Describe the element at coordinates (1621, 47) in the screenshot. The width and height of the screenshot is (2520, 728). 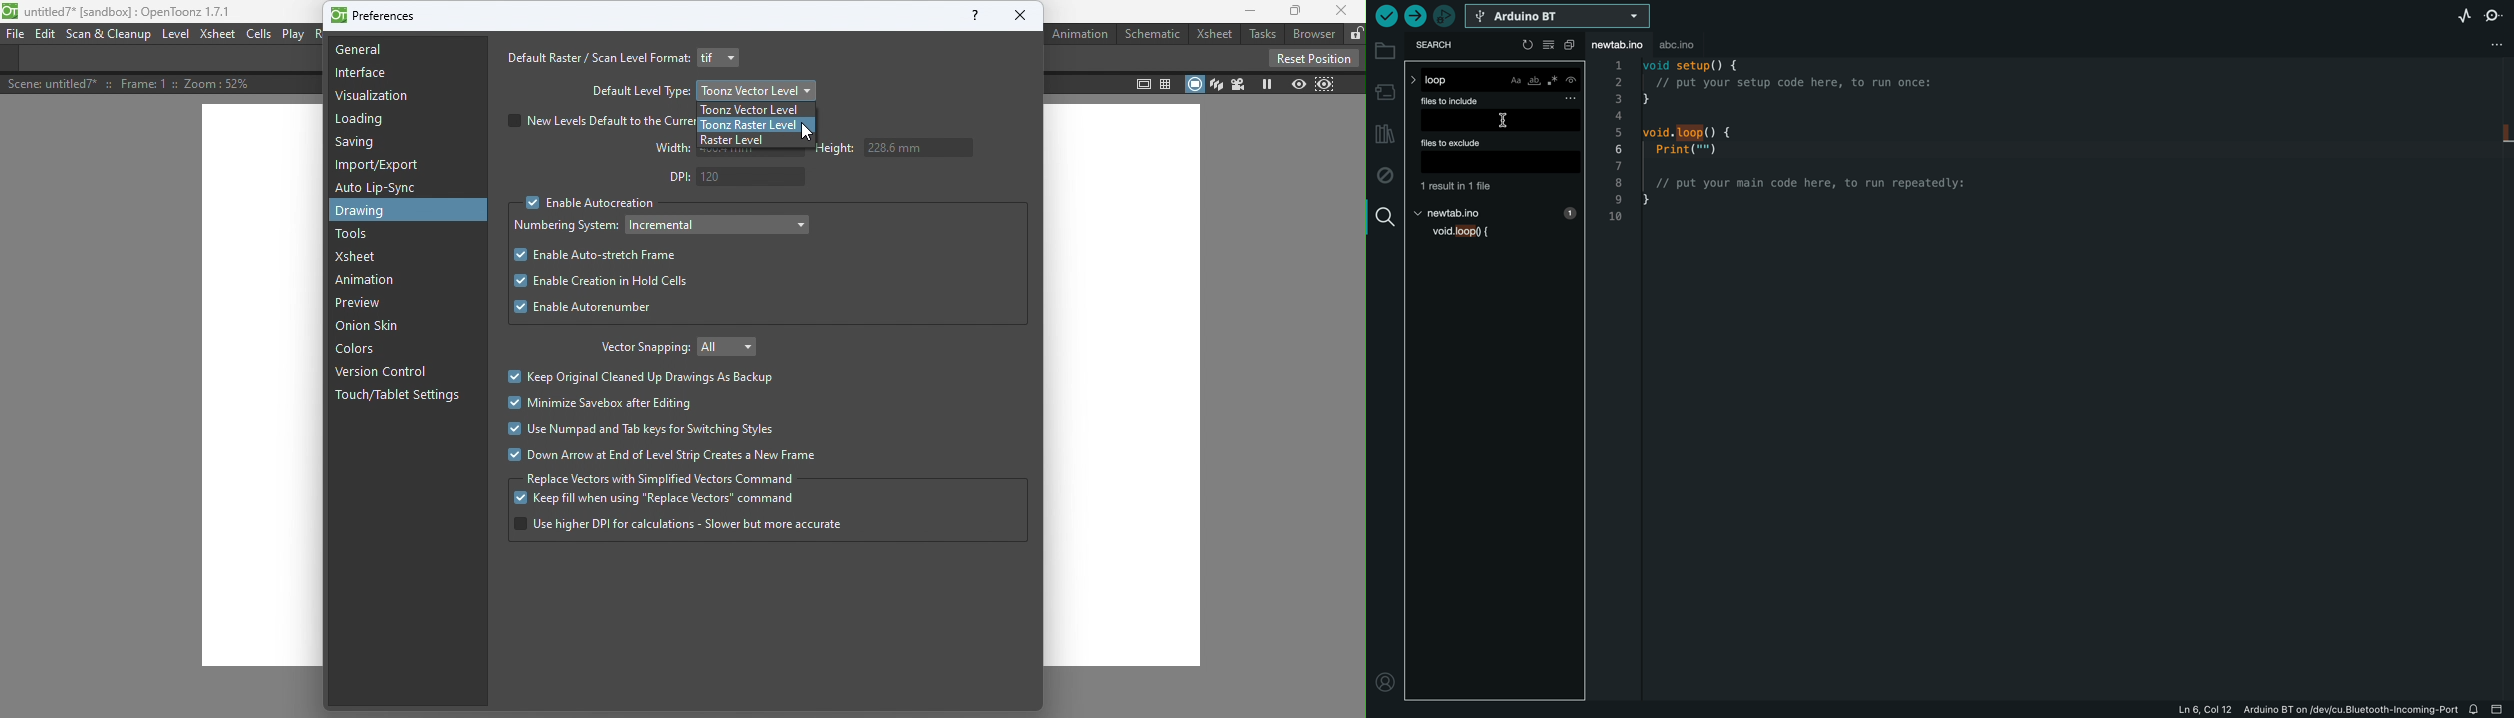
I see `file tab` at that location.